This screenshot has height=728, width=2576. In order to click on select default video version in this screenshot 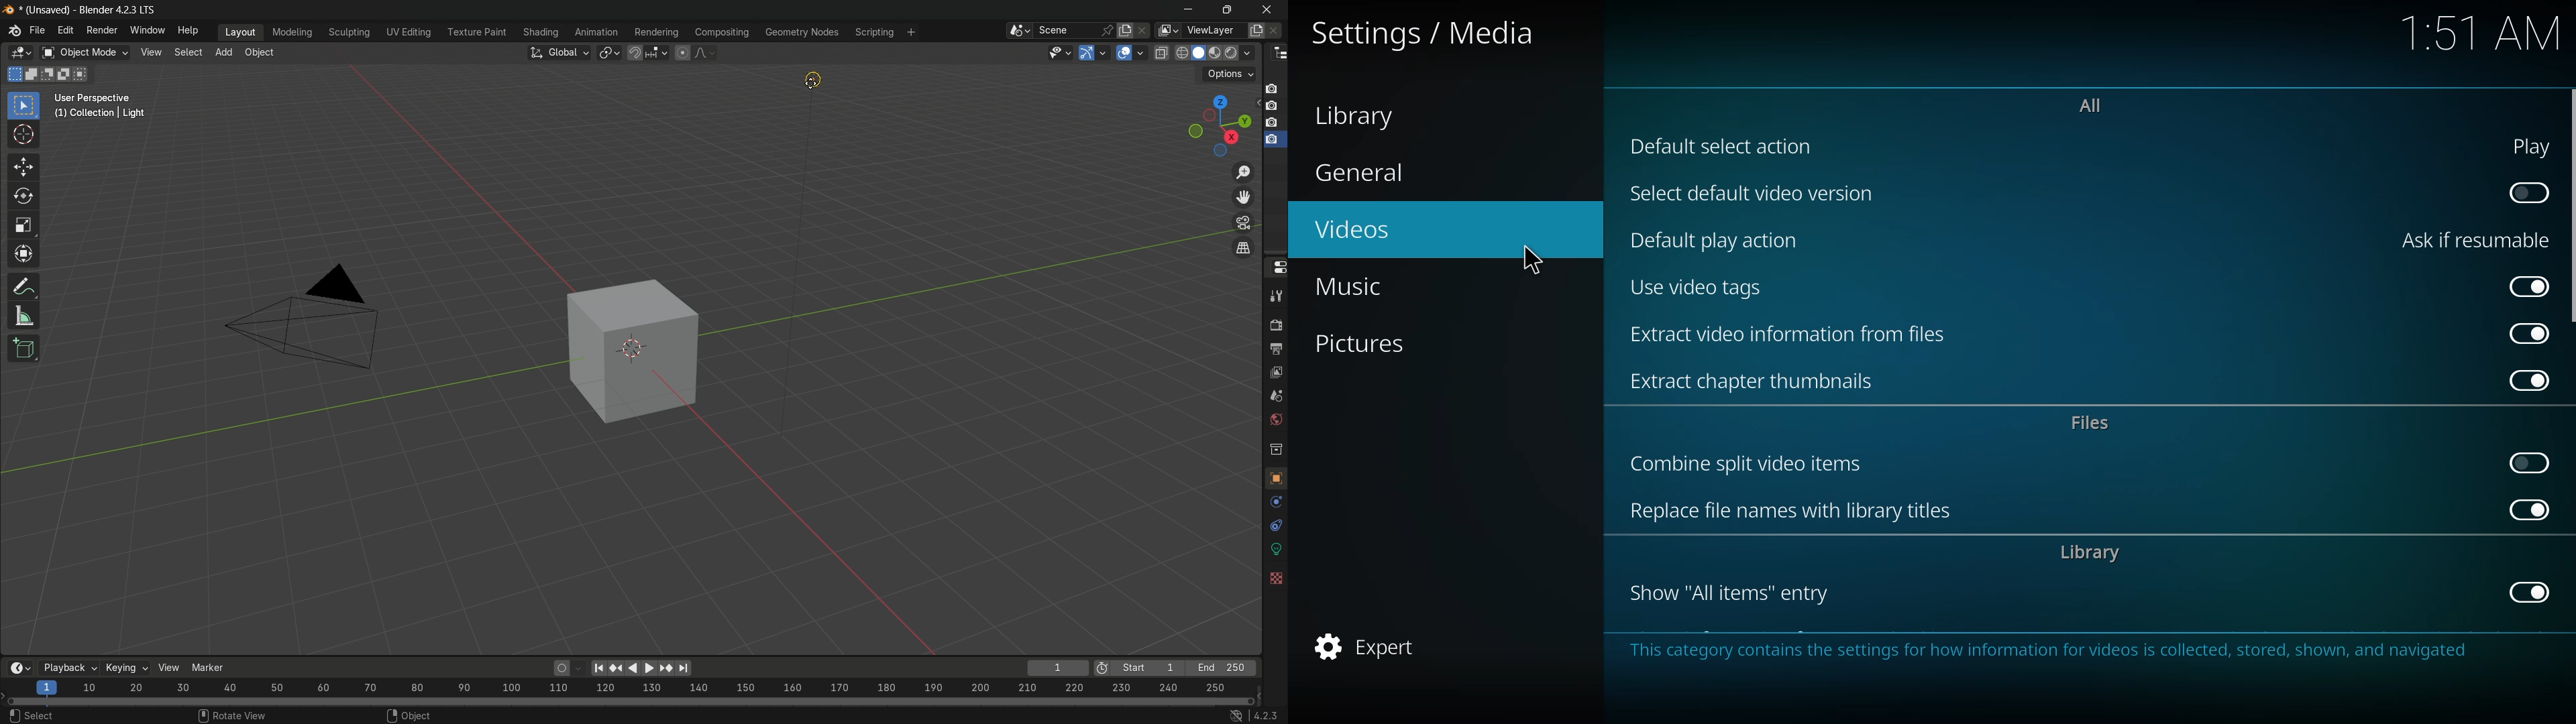, I will do `click(1752, 194)`.